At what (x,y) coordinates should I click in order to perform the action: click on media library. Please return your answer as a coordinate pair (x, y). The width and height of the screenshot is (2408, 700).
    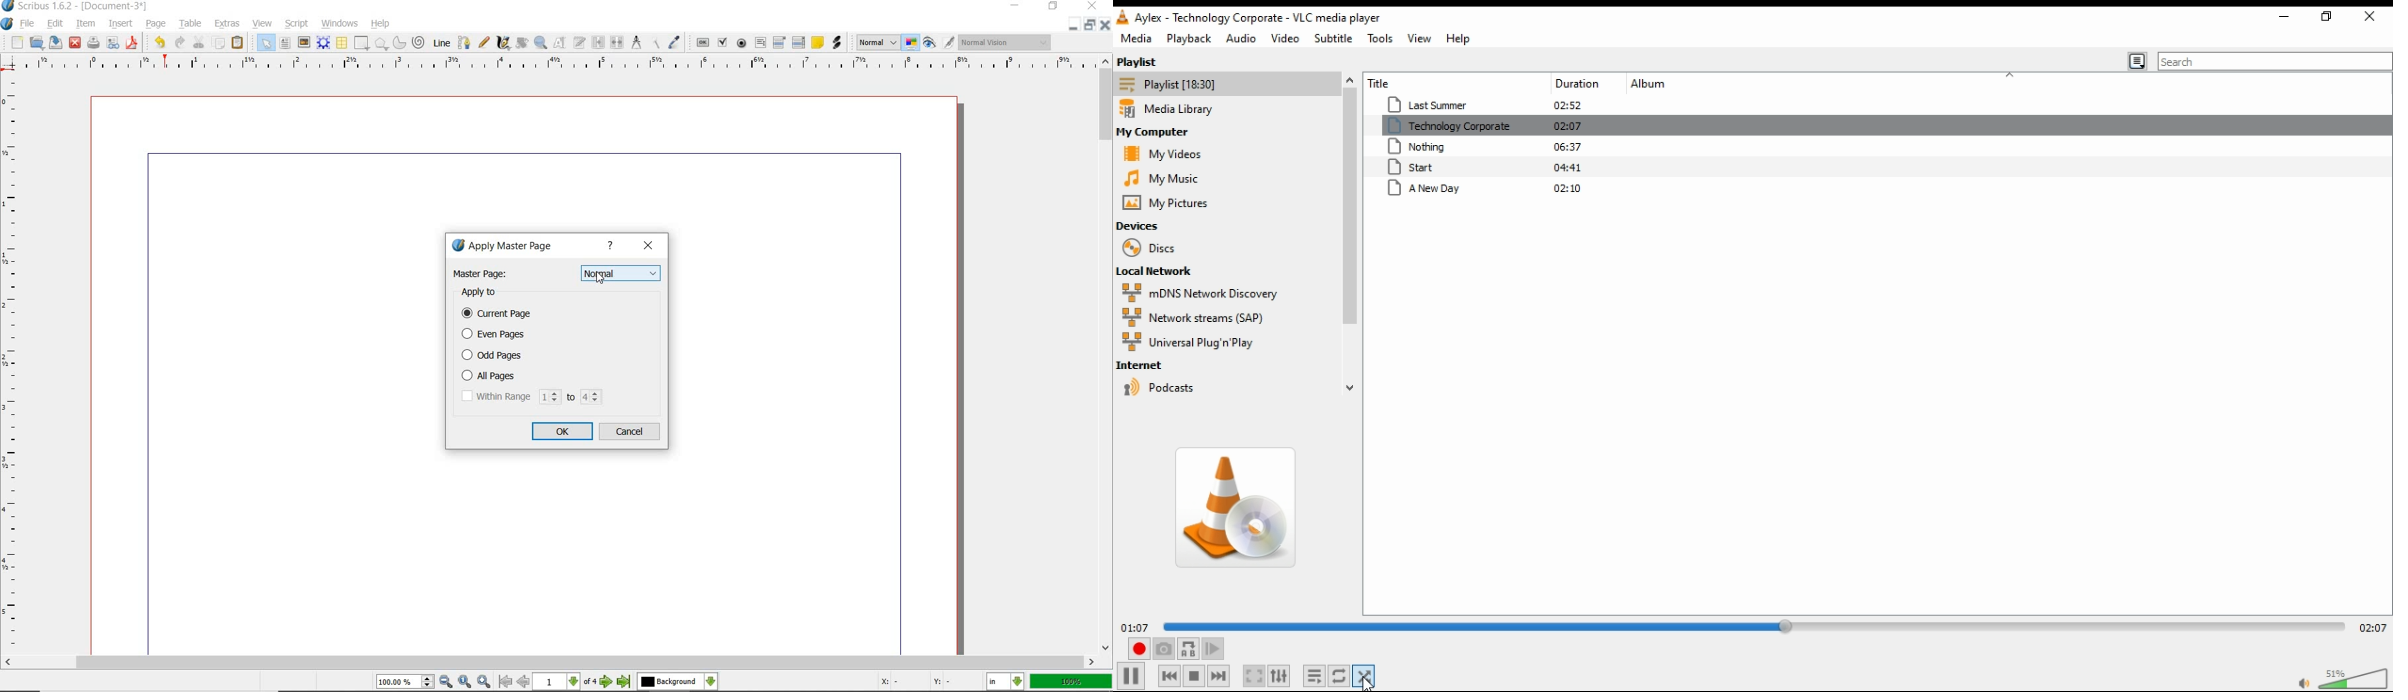
    Looking at the image, I should click on (1173, 109).